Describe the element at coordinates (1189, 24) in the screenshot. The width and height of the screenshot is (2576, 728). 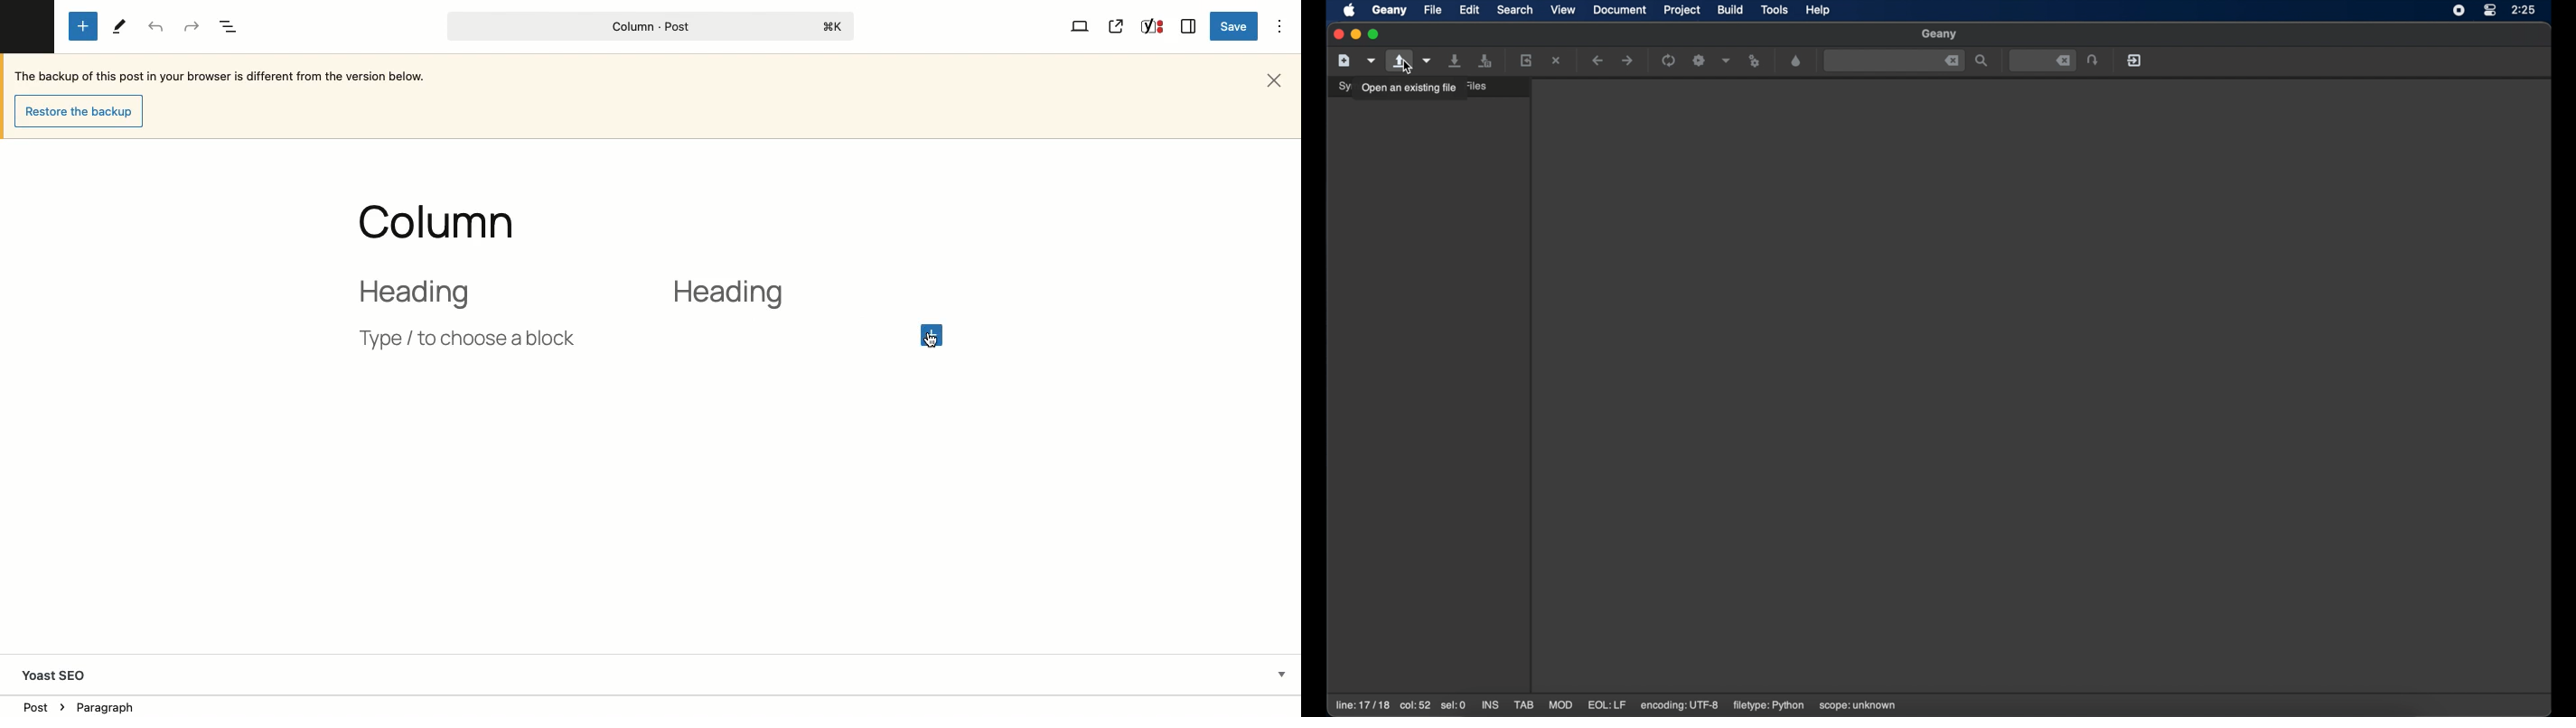
I see `Sidebar` at that location.